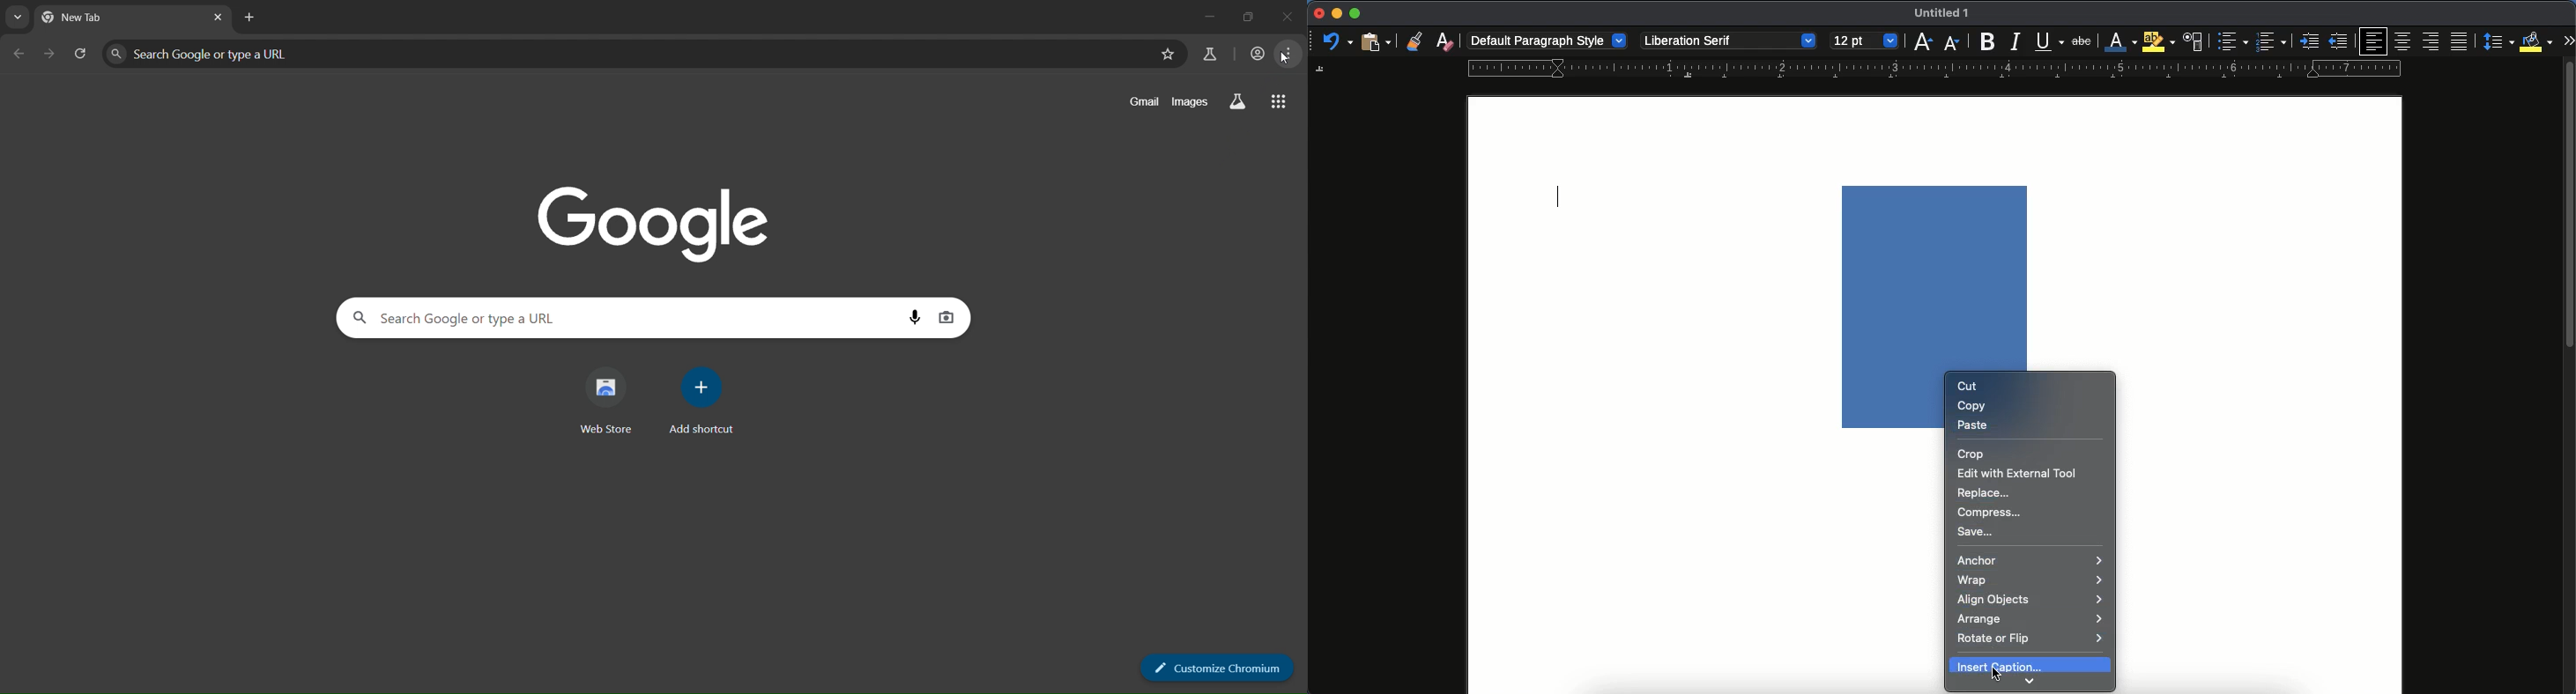 Image resolution: width=2576 pixels, height=700 pixels. Describe the element at coordinates (1985, 41) in the screenshot. I see `bold` at that location.